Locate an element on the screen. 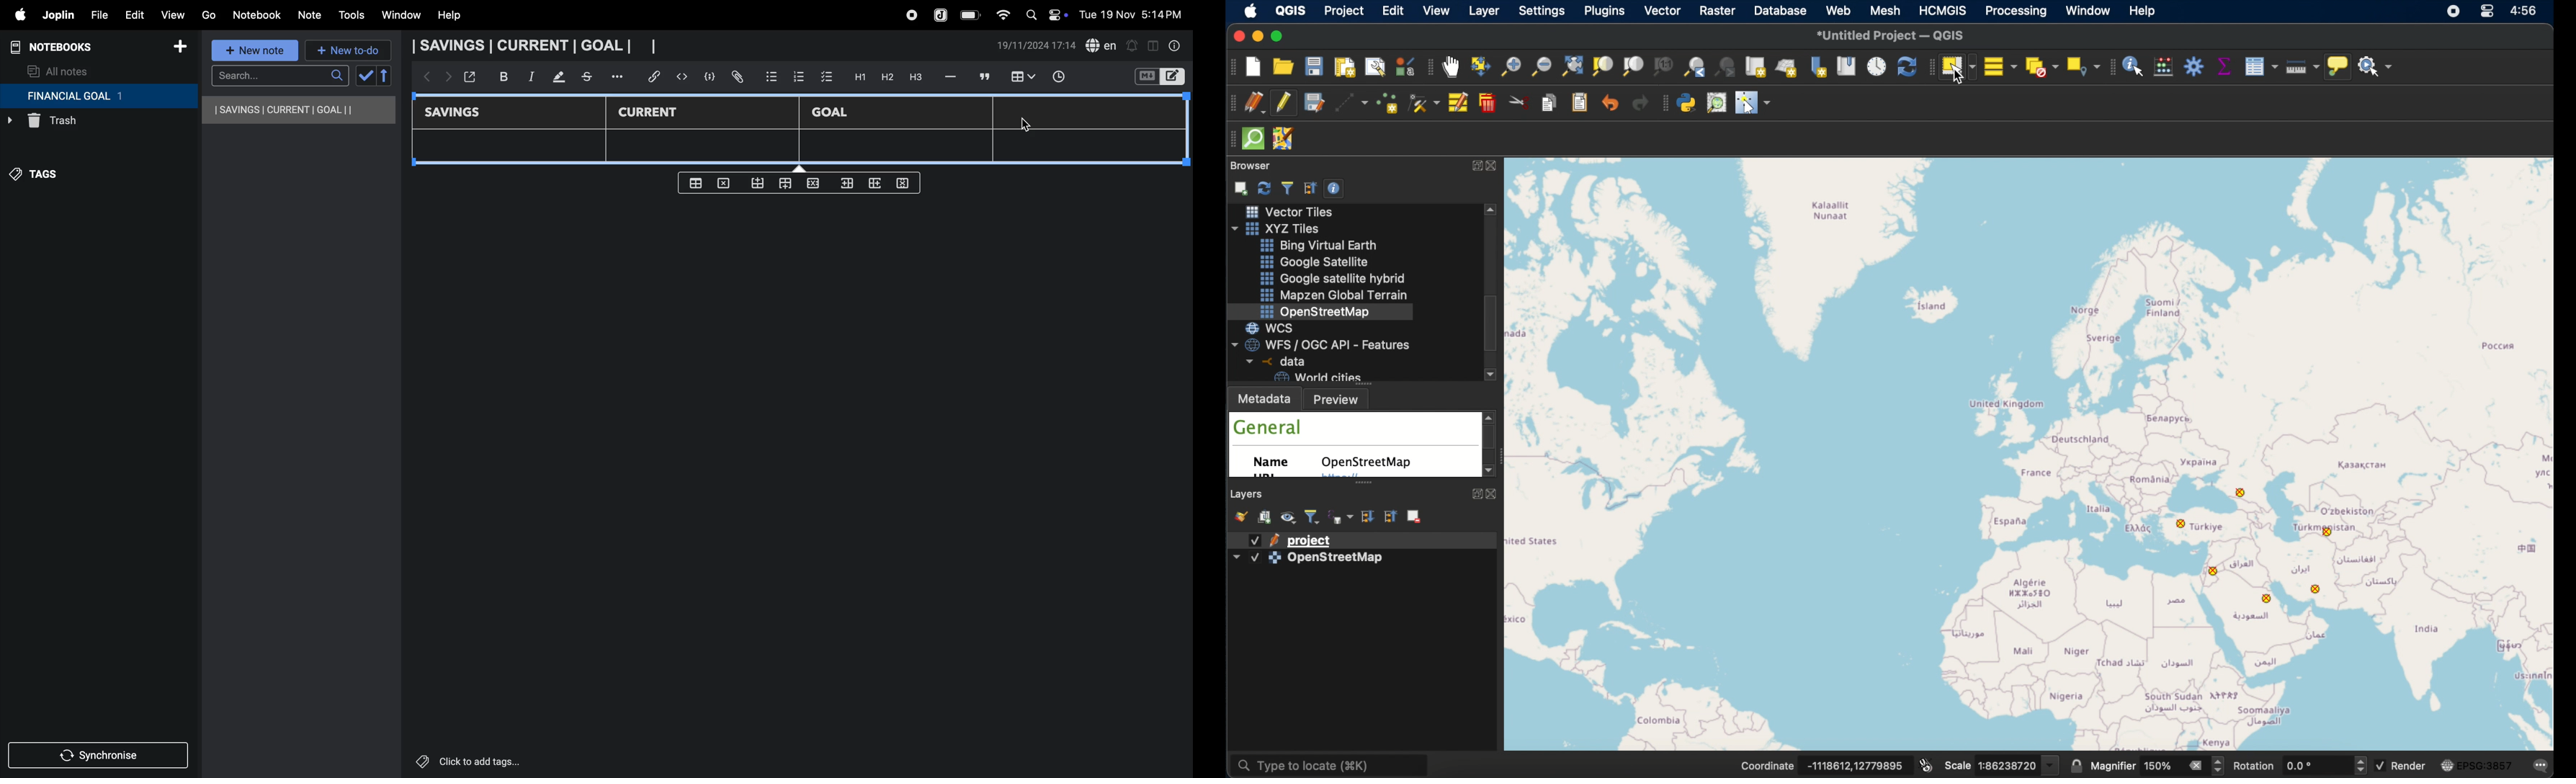  go is located at coordinates (208, 13).